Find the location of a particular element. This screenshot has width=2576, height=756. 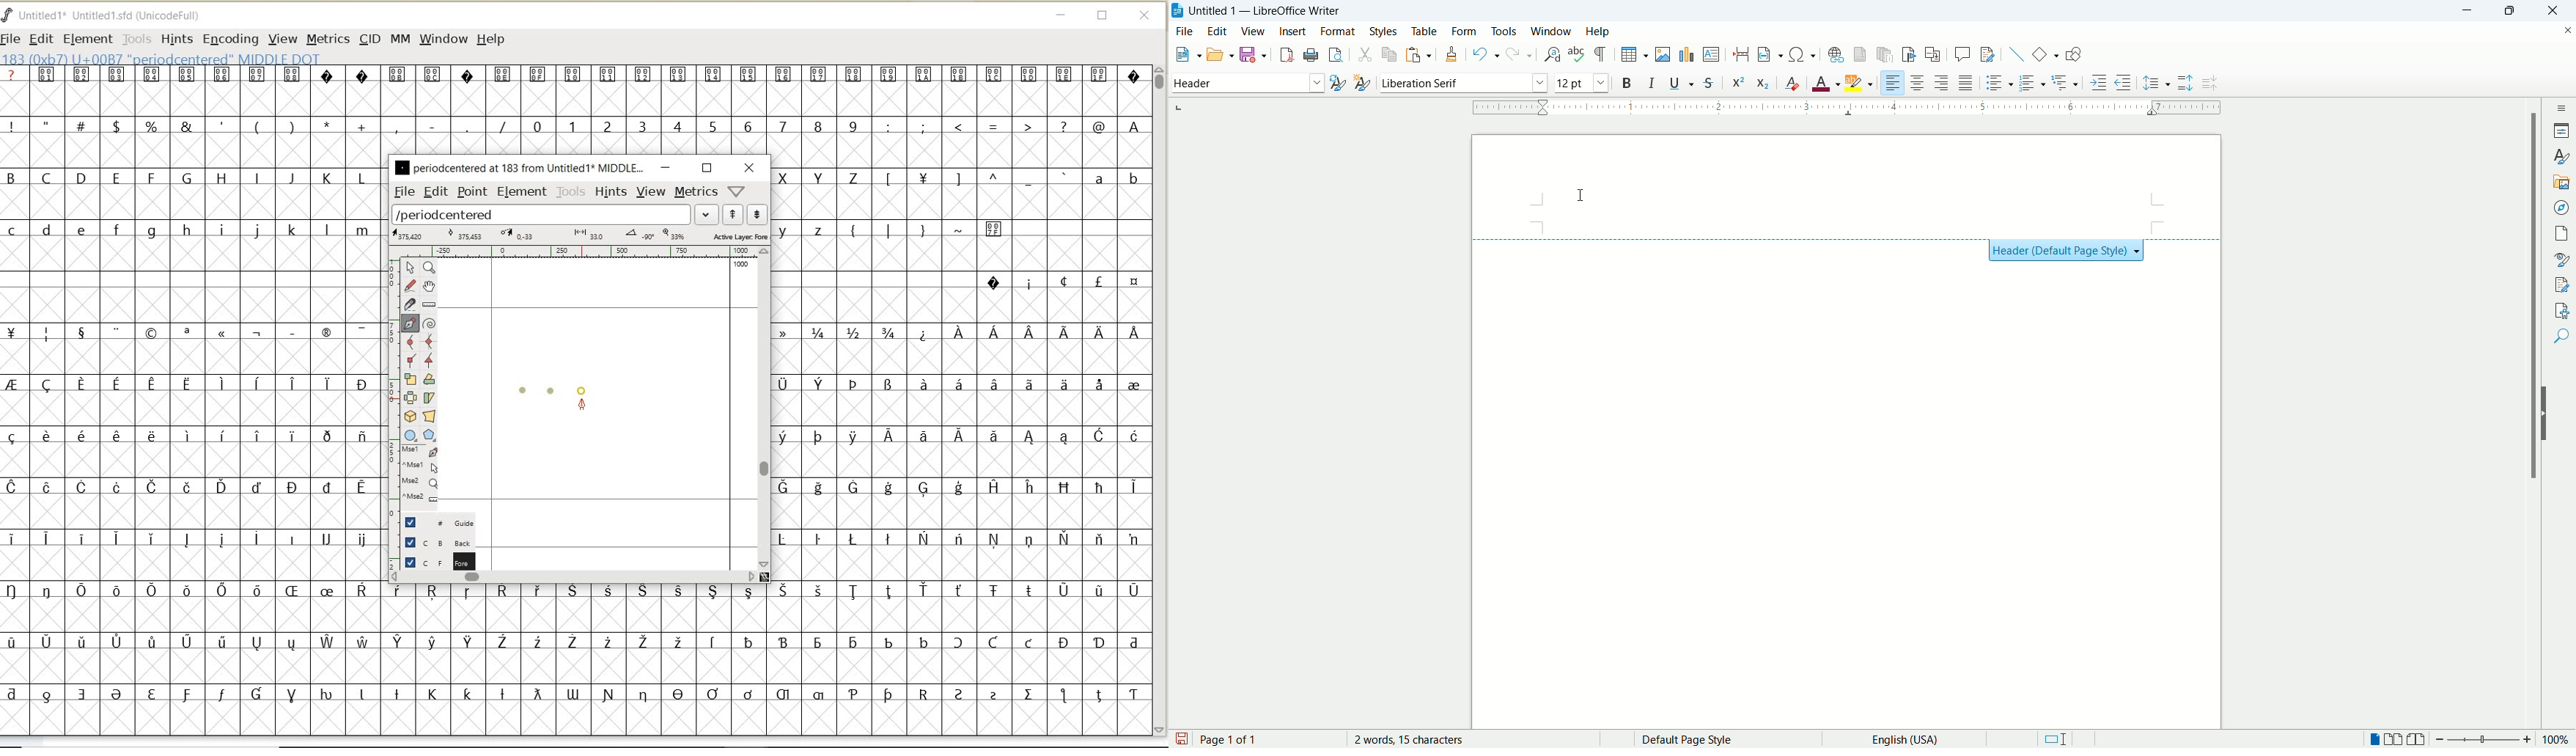

save is located at coordinates (1255, 54).